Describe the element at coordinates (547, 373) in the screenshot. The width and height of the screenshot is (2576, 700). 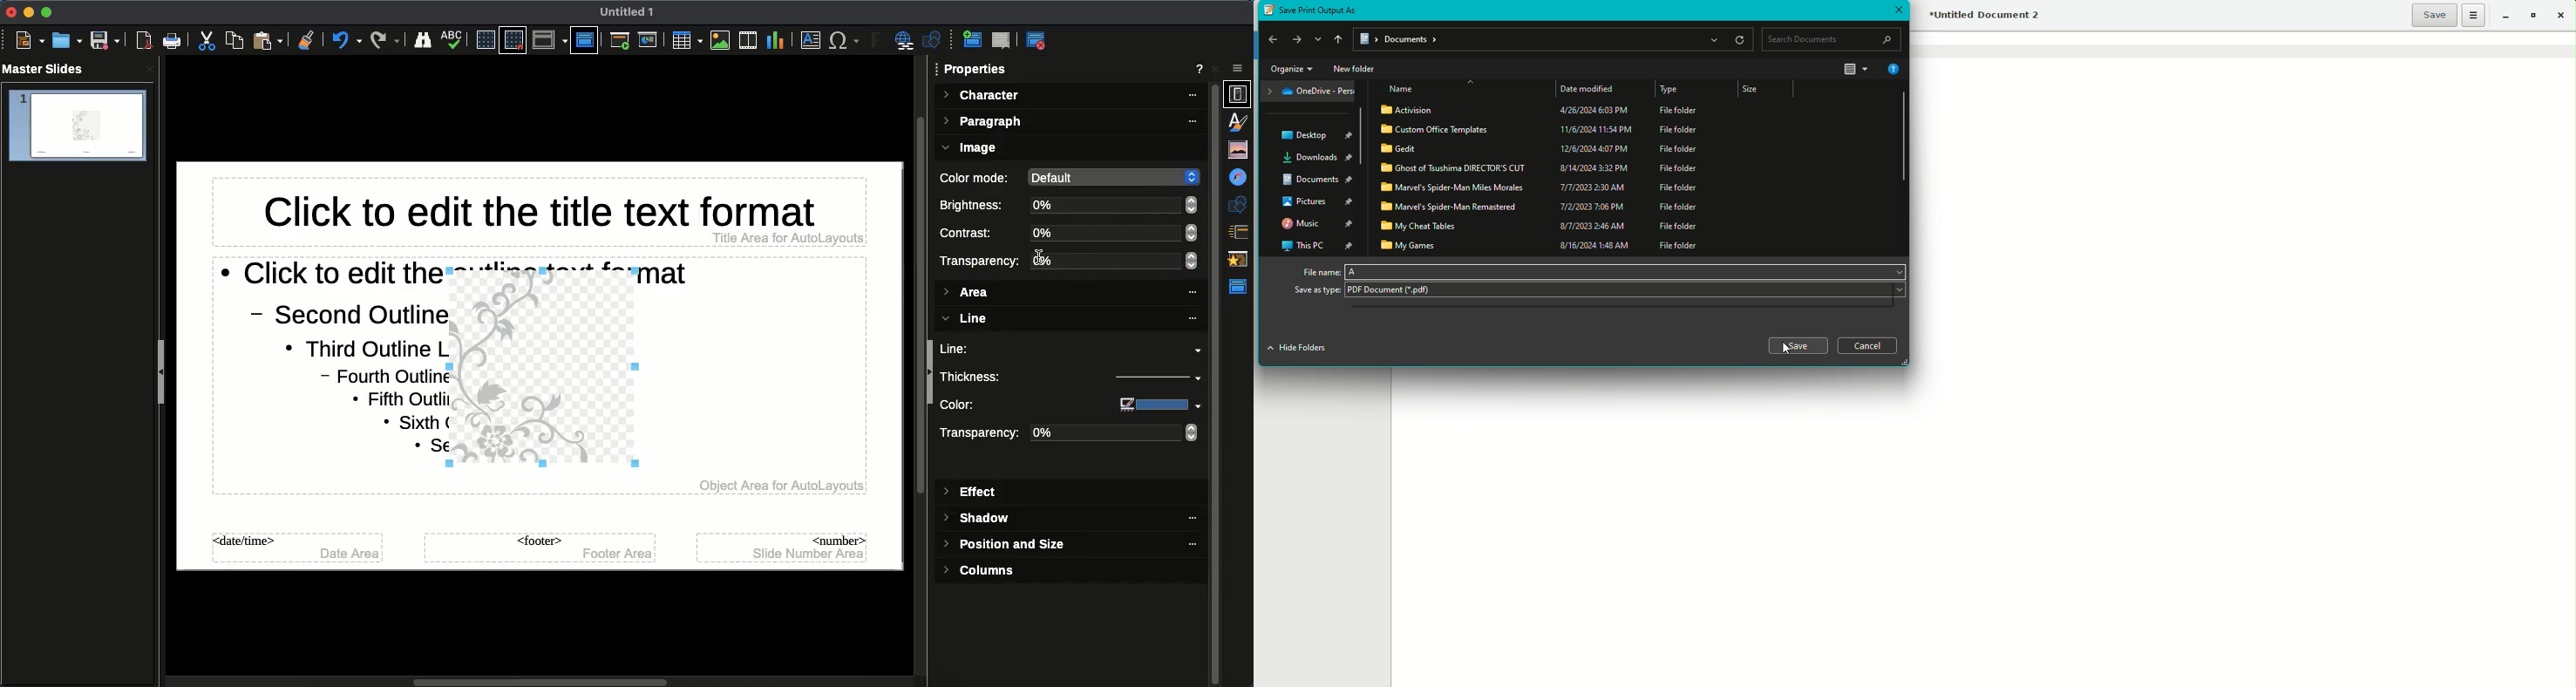
I see `Image added` at that location.